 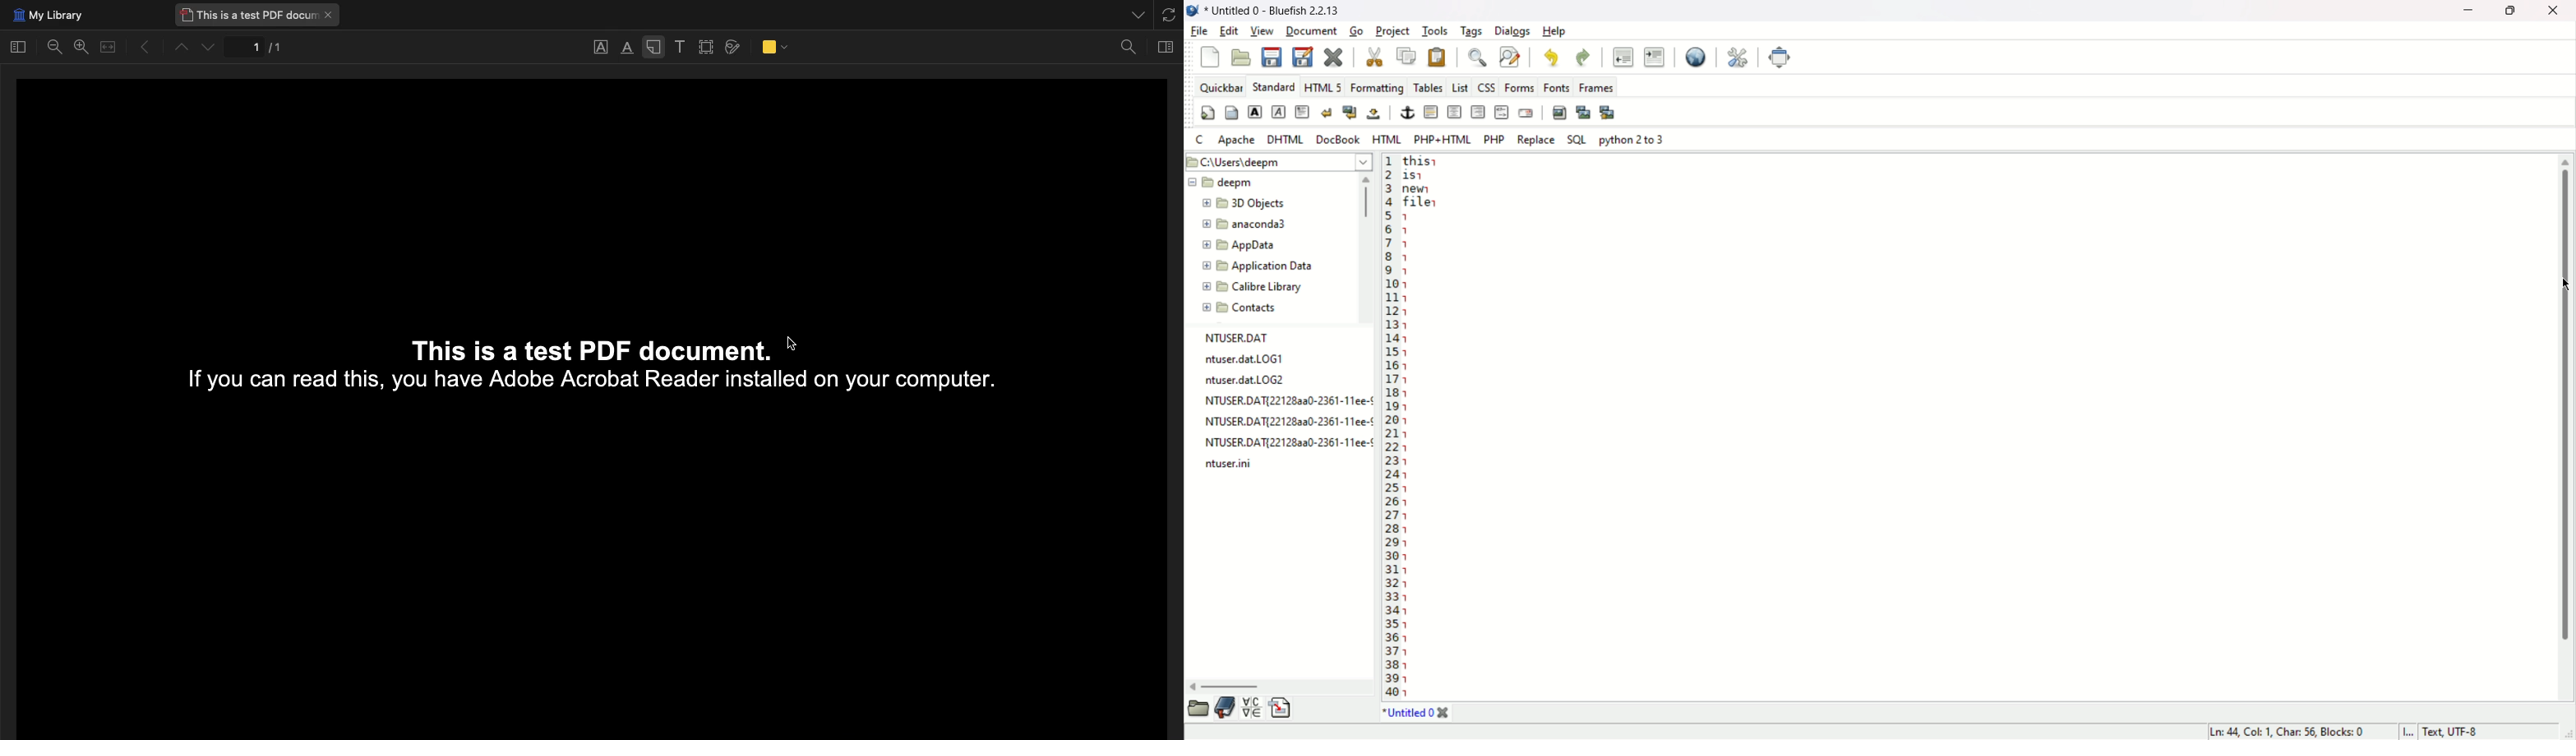 What do you see at coordinates (1373, 115) in the screenshot?
I see `non breaking space` at bounding box center [1373, 115].